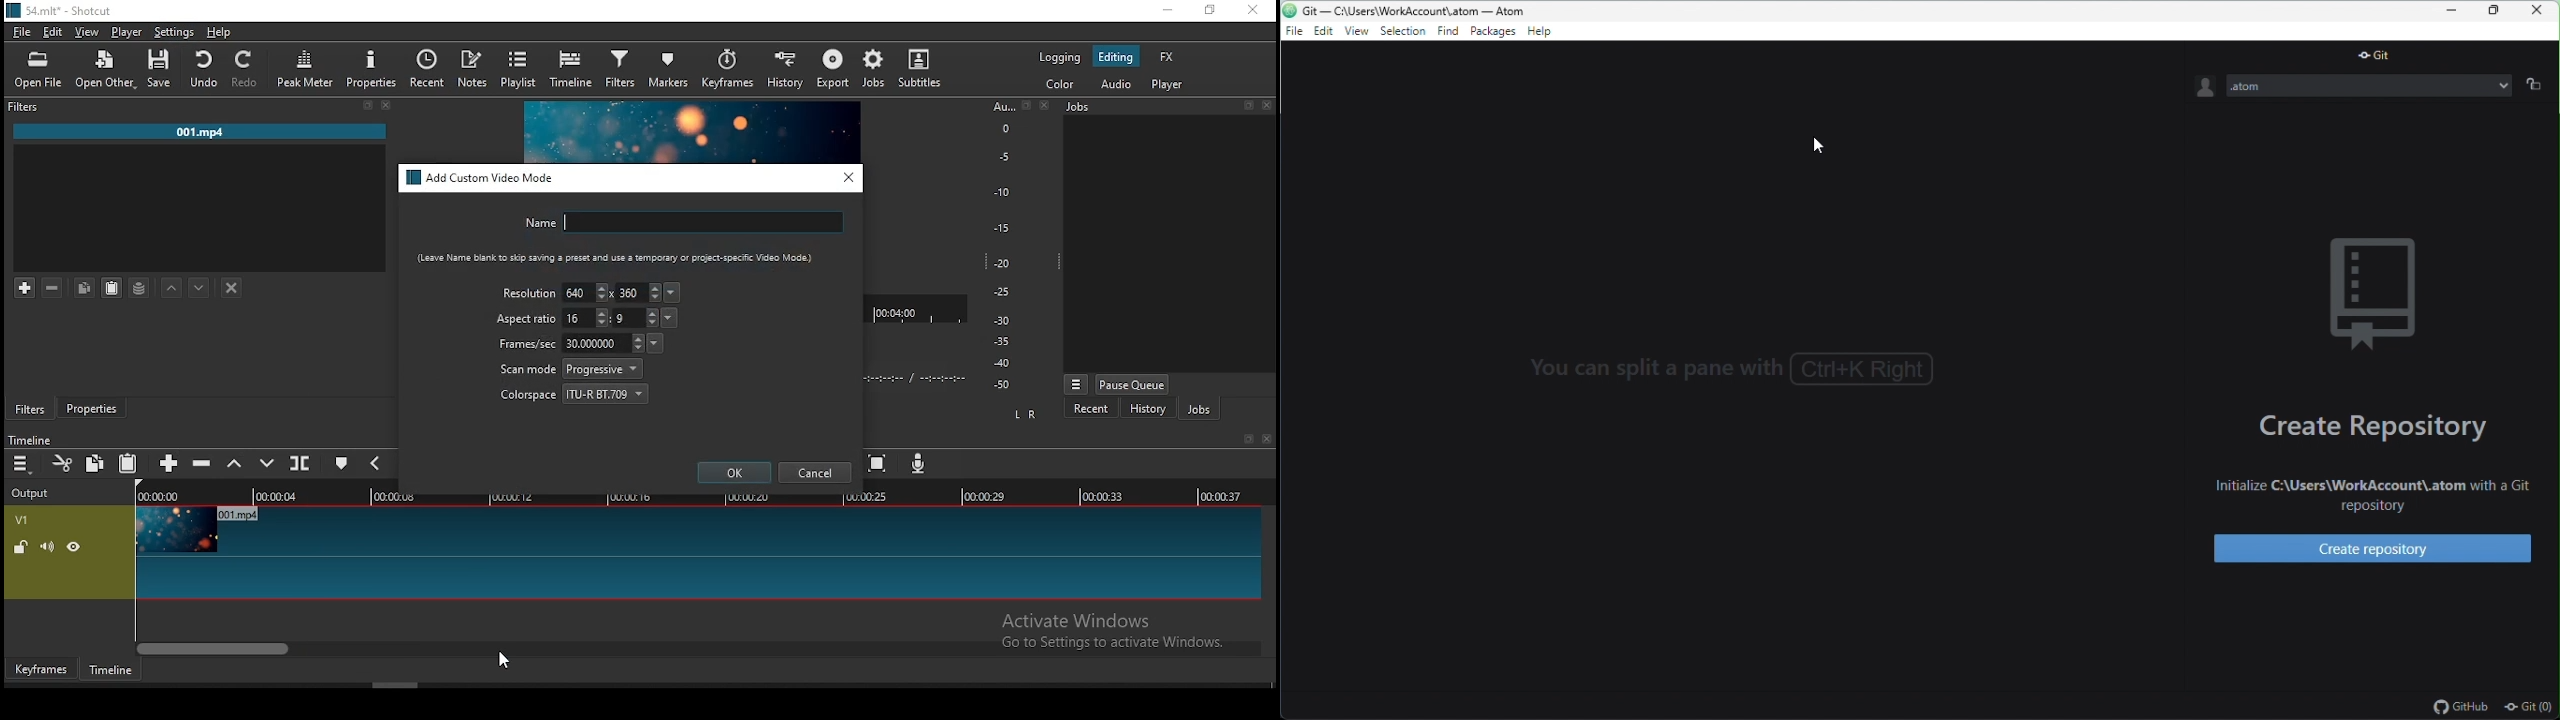 Image resolution: width=2576 pixels, height=728 pixels. I want to click on timeline, so click(111, 670).